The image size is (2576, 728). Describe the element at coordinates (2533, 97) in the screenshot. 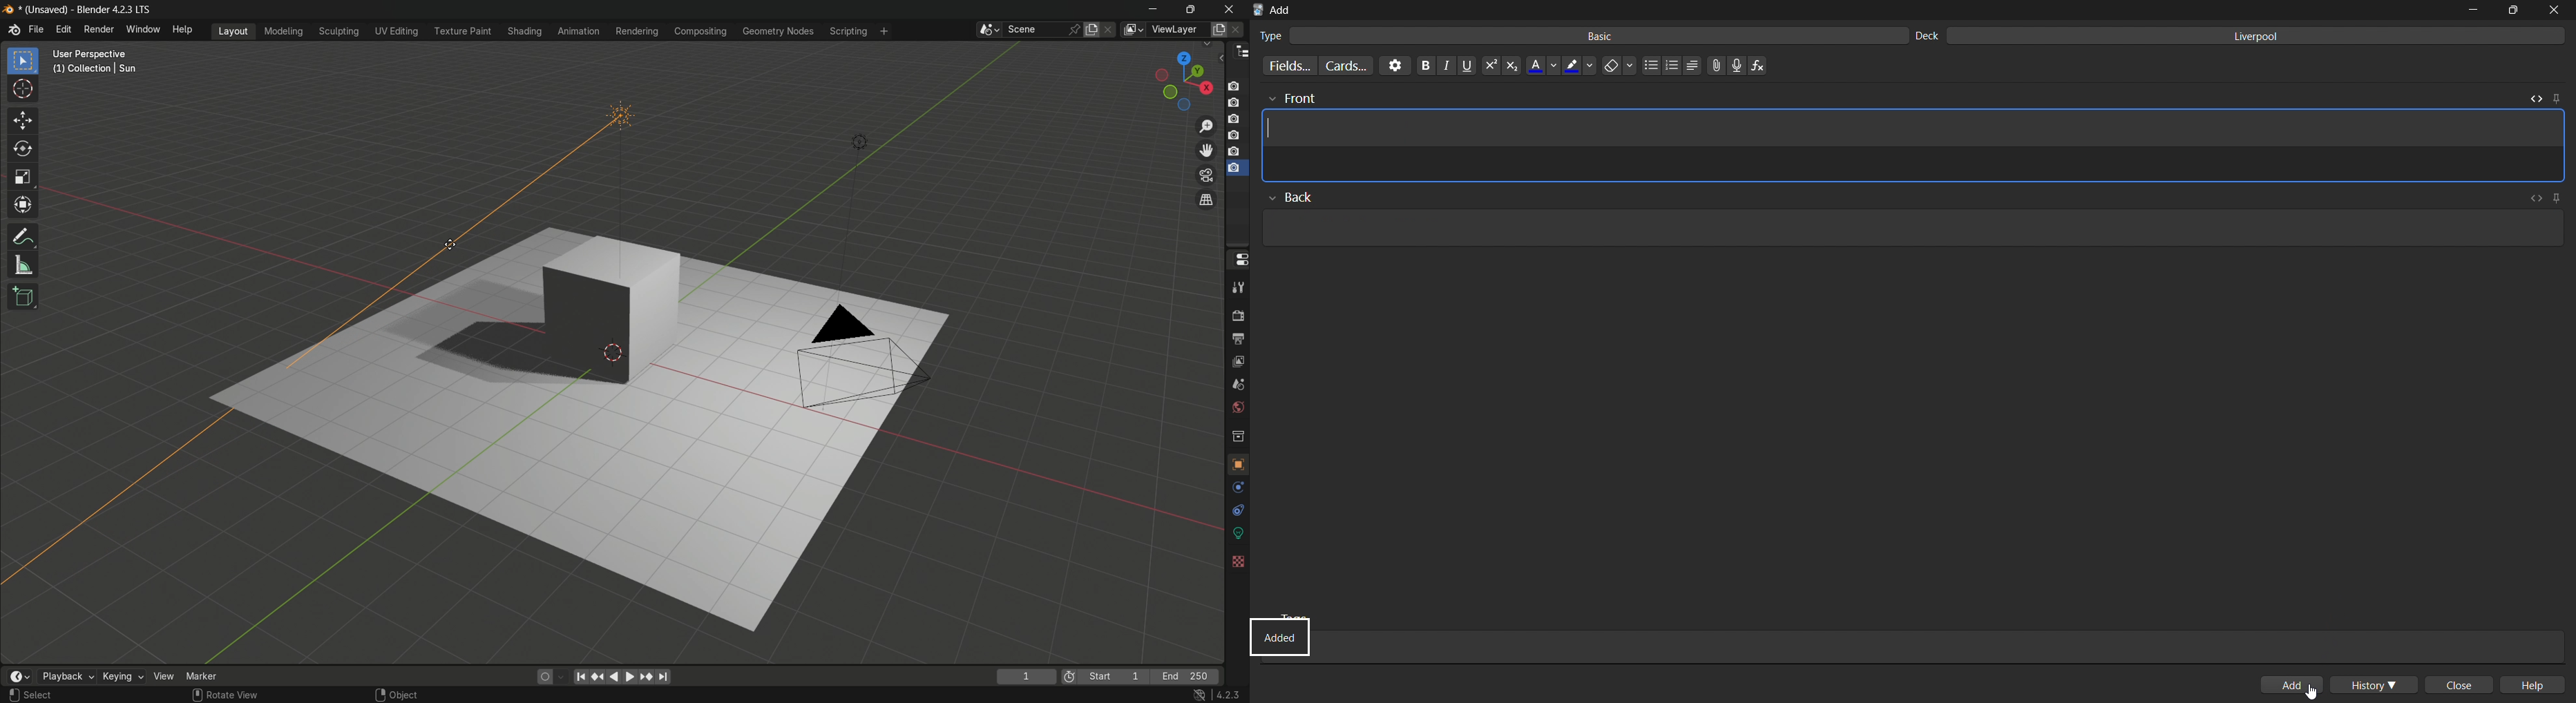

I see `toggle html editor` at that location.